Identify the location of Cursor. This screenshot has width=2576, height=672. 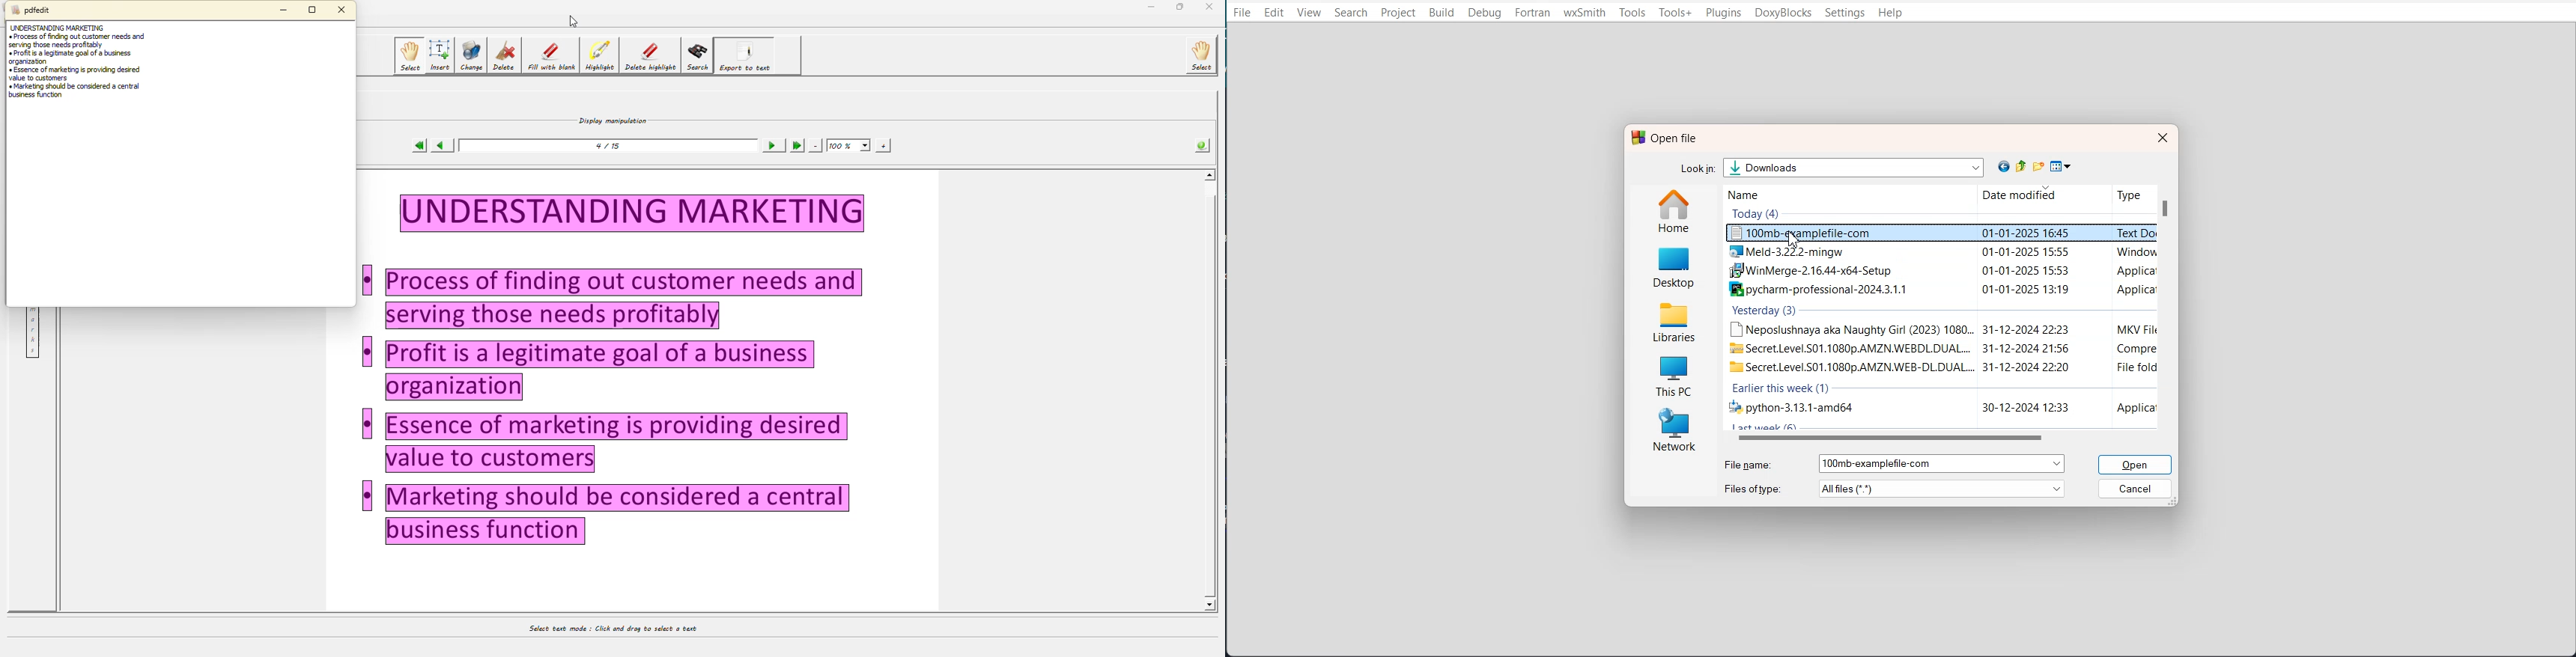
(1794, 240).